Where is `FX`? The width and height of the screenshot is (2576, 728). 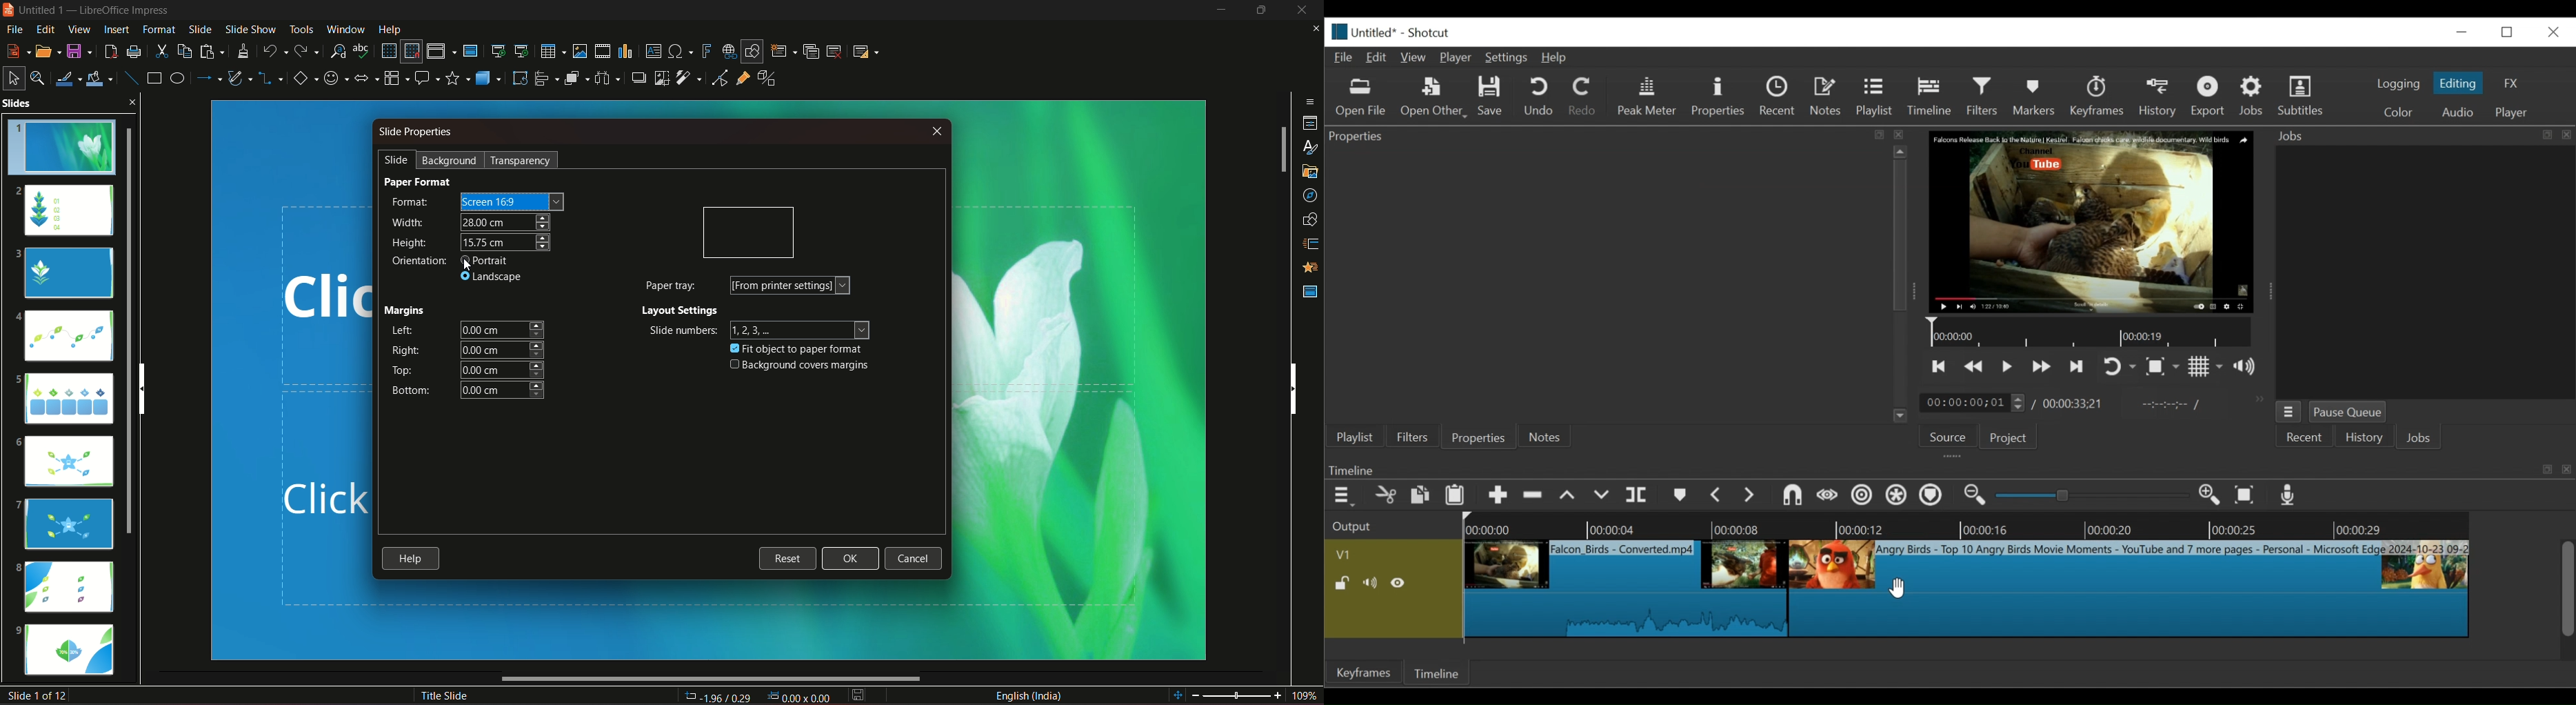
FX is located at coordinates (2509, 82).